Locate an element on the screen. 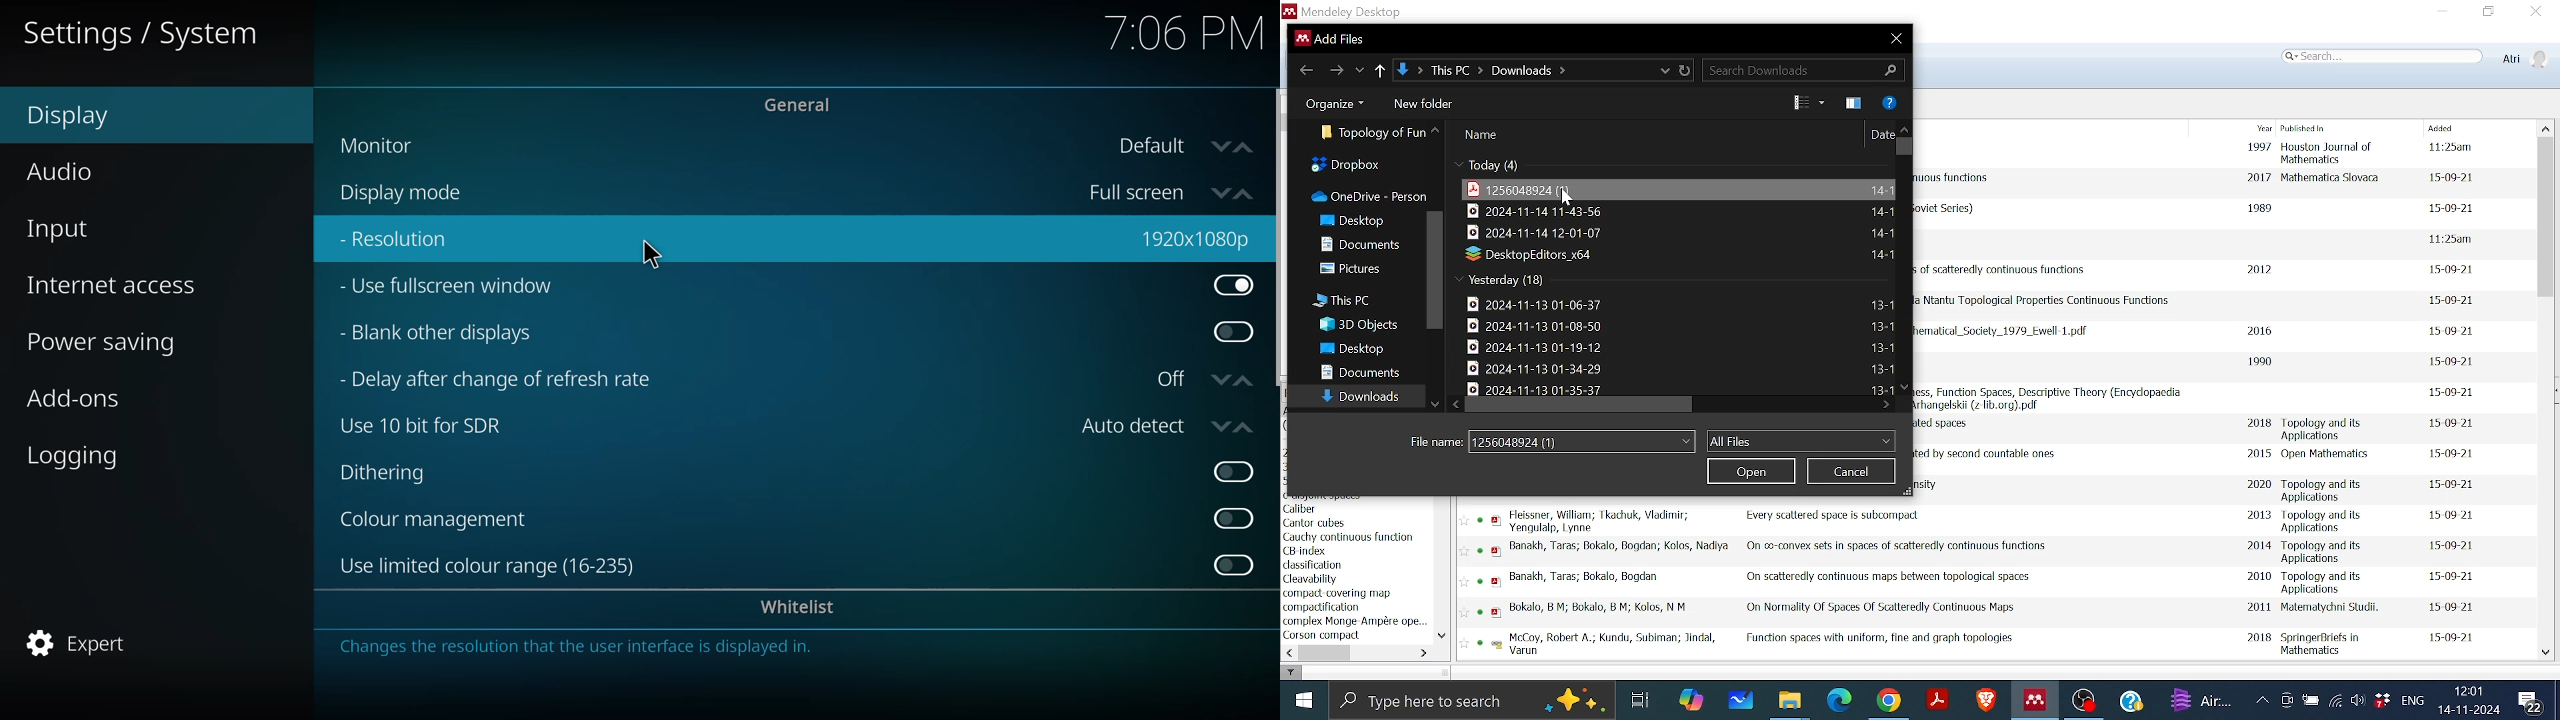  default is located at coordinates (1181, 147).